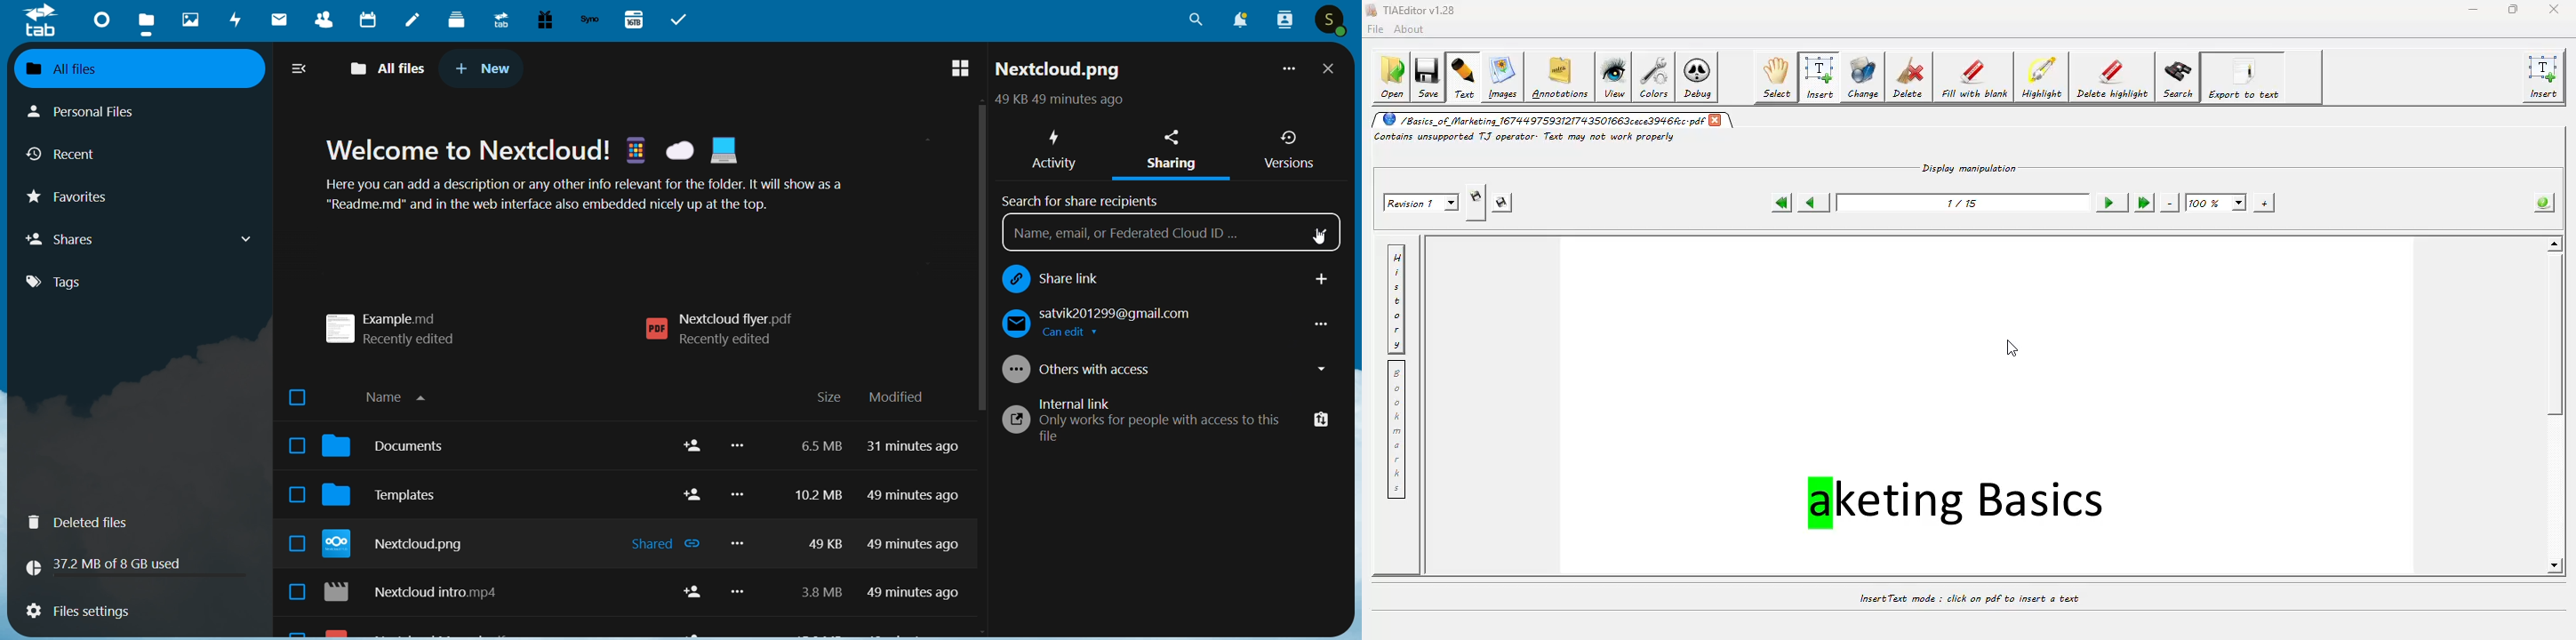 Image resolution: width=2576 pixels, height=644 pixels. What do you see at coordinates (917, 526) in the screenshot?
I see `modified time` at bounding box center [917, 526].